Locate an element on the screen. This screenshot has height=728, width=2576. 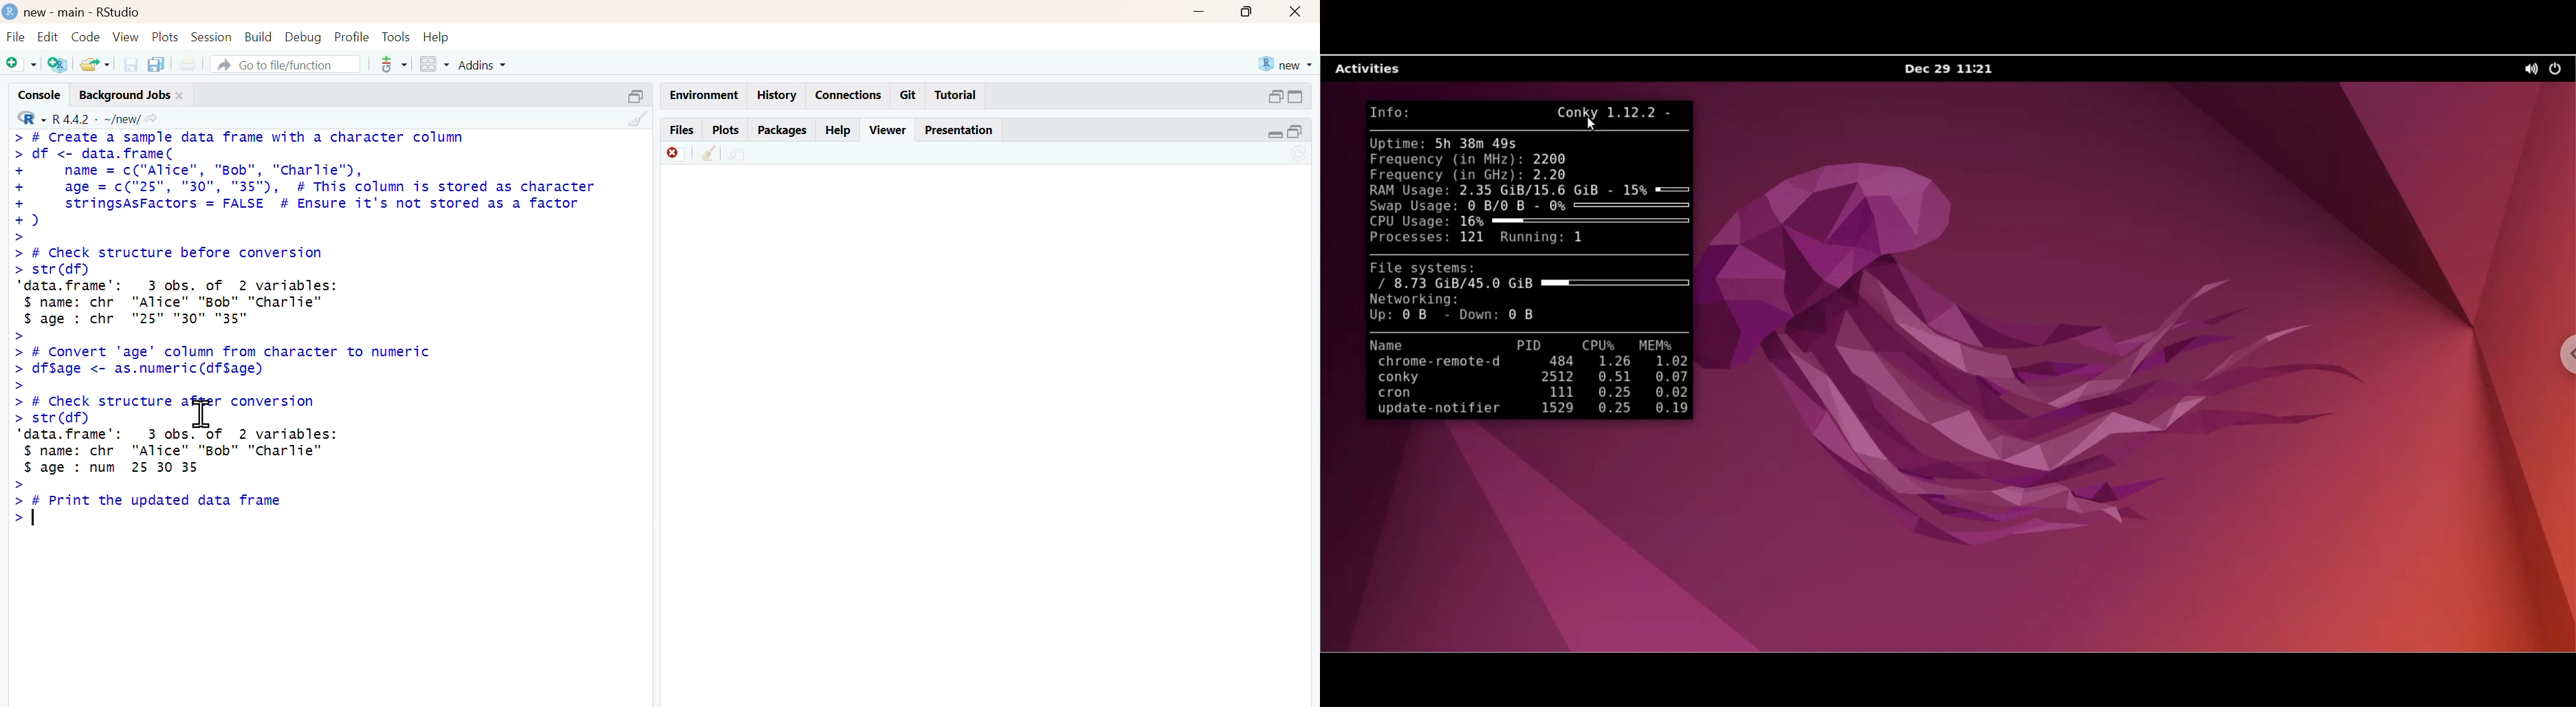
packages is located at coordinates (784, 131).